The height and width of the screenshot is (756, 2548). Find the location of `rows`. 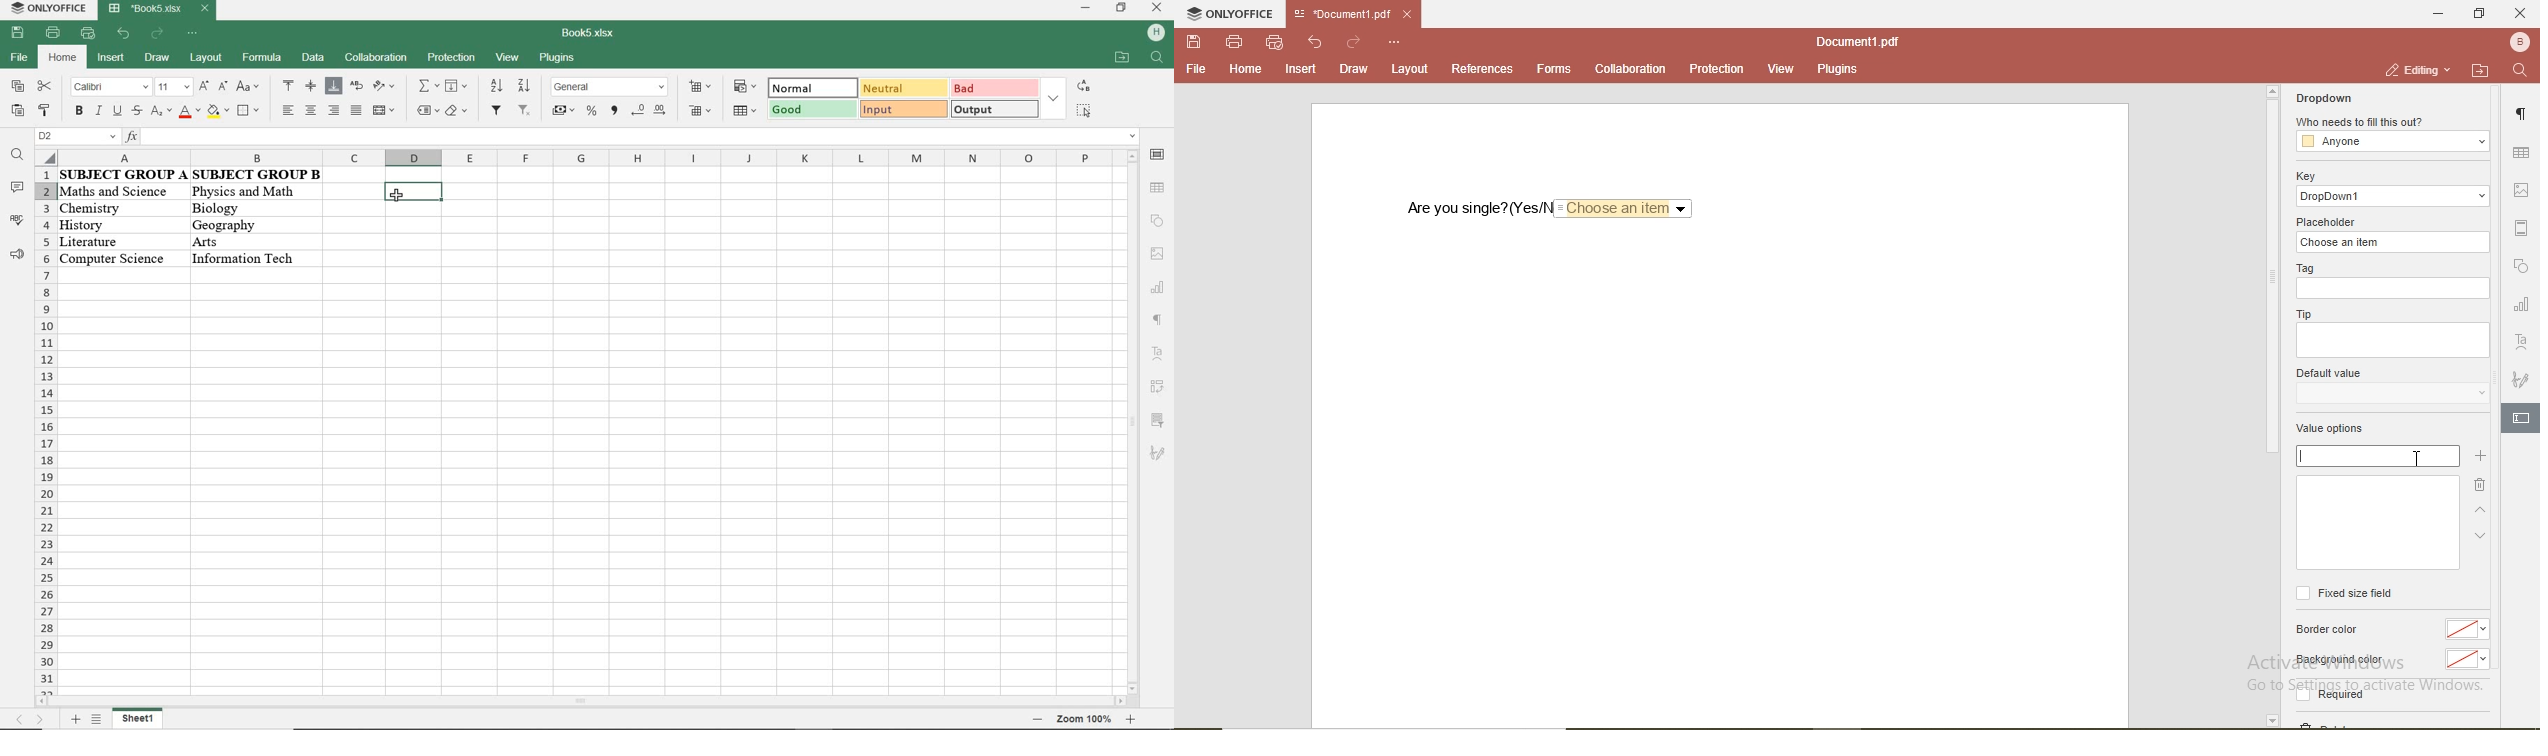

rows is located at coordinates (44, 432).